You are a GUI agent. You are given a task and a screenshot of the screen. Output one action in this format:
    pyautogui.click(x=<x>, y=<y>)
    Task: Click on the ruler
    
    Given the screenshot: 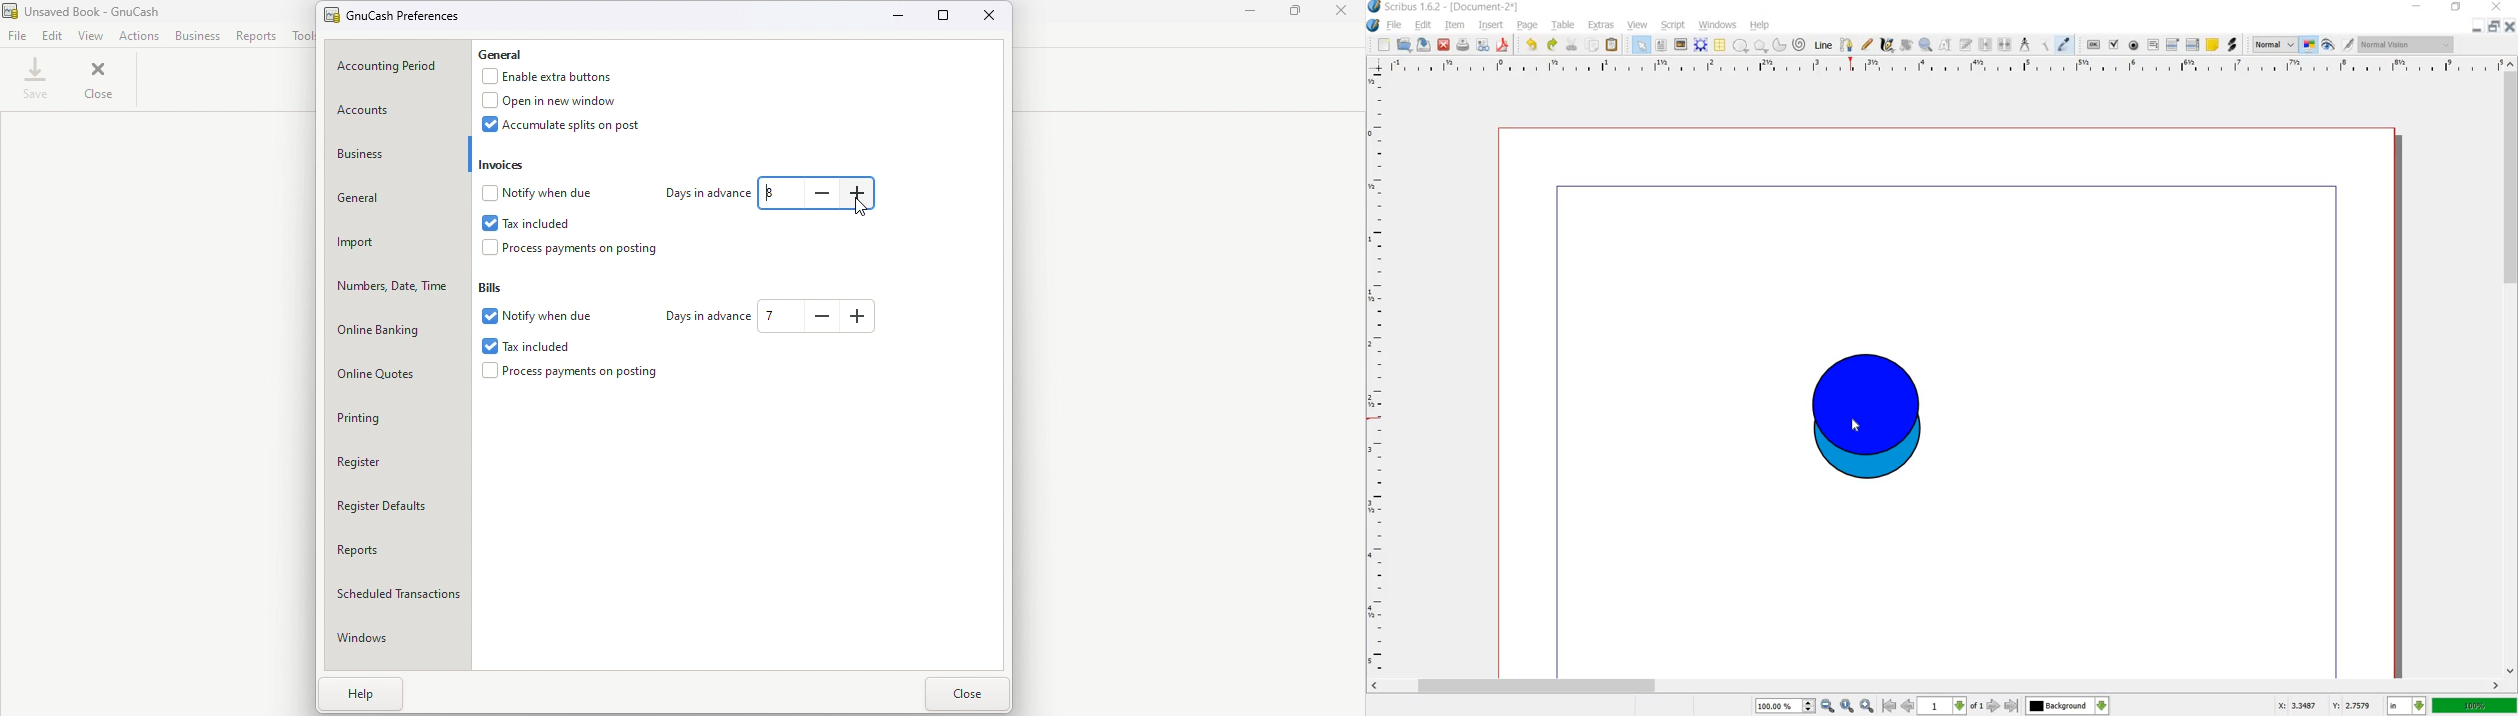 What is the action you would take?
    pyautogui.click(x=1944, y=69)
    